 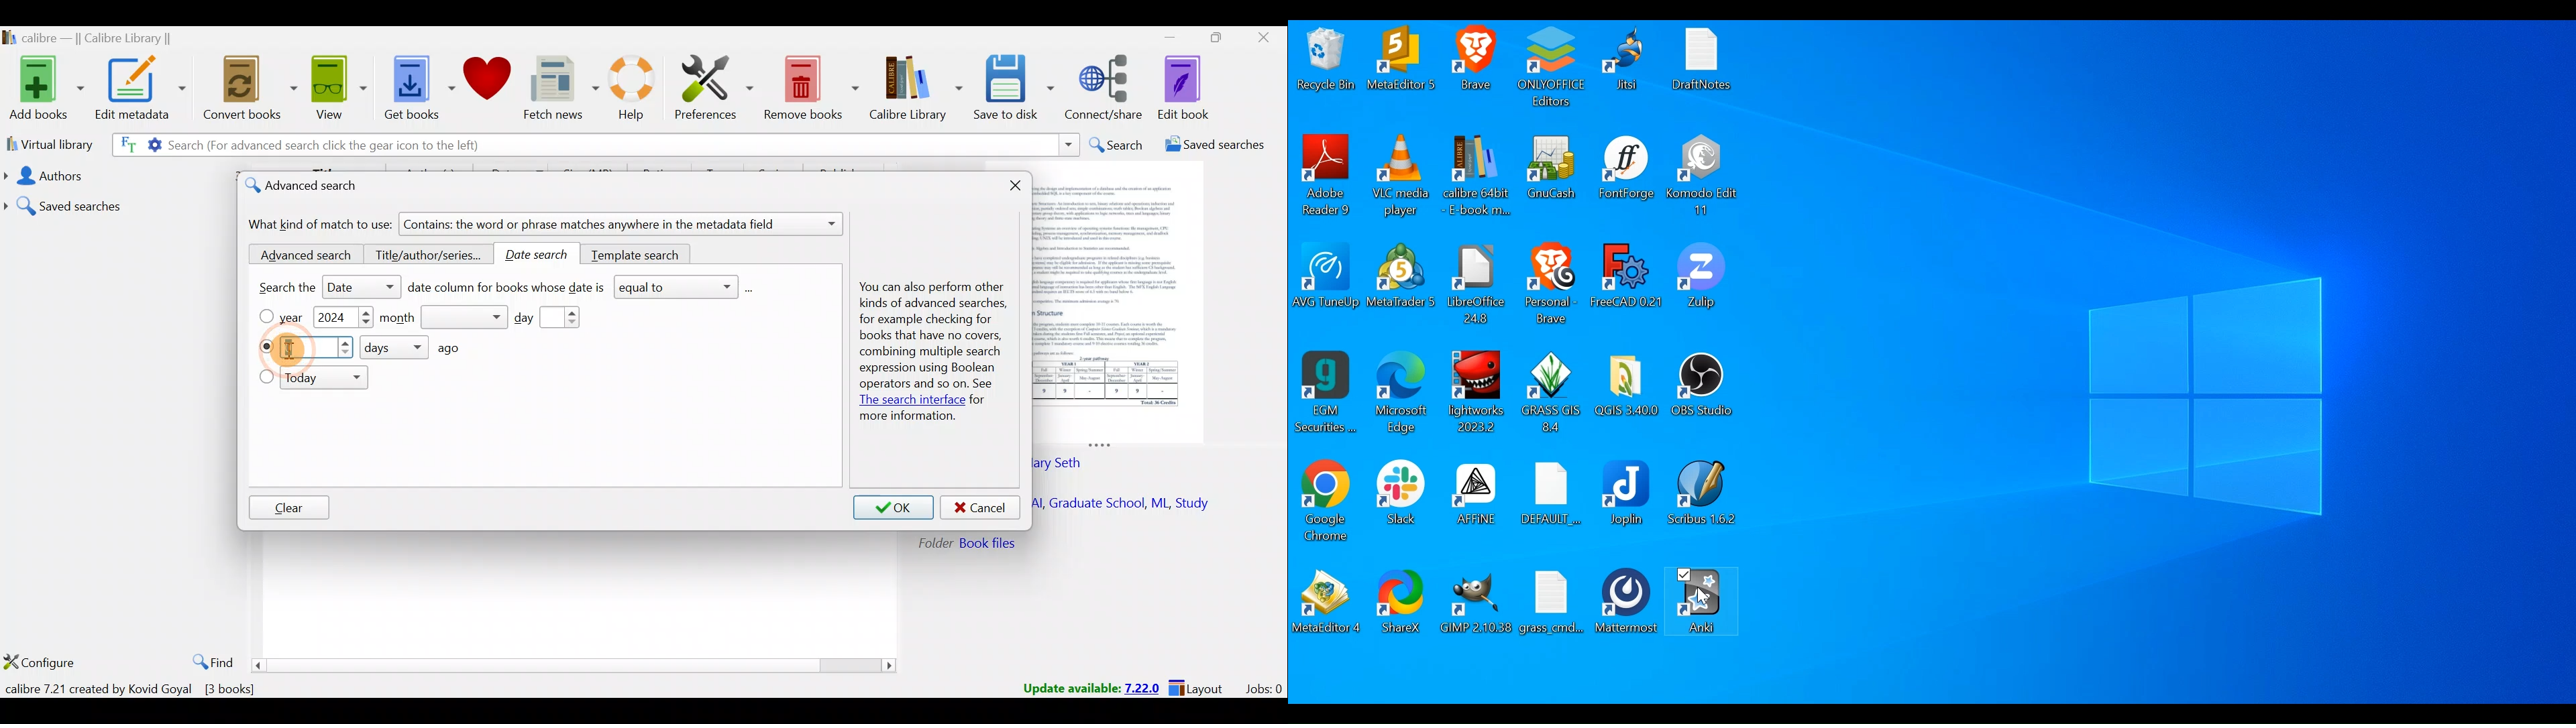 What do you see at coordinates (1476, 494) in the screenshot?
I see `Affine` at bounding box center [1476, 494].